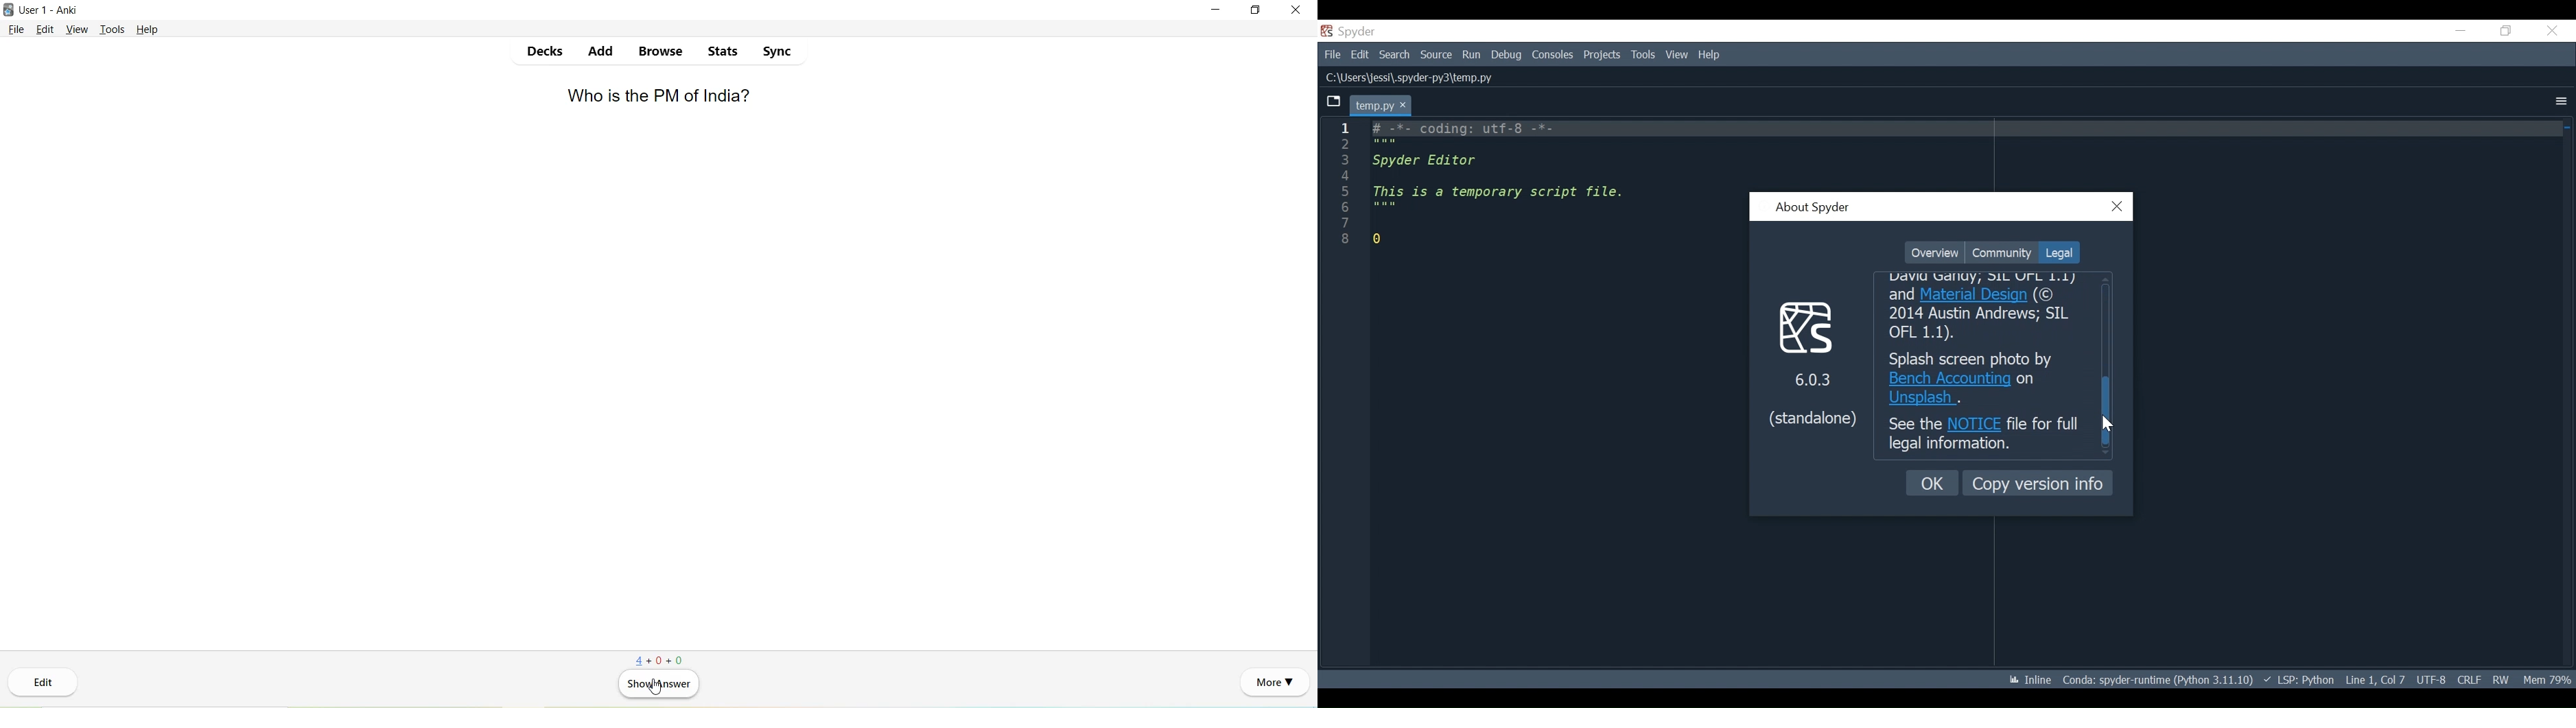 The width and height of the screenshot is (2576, 728). I want to click on Help, so click(1710, 55).